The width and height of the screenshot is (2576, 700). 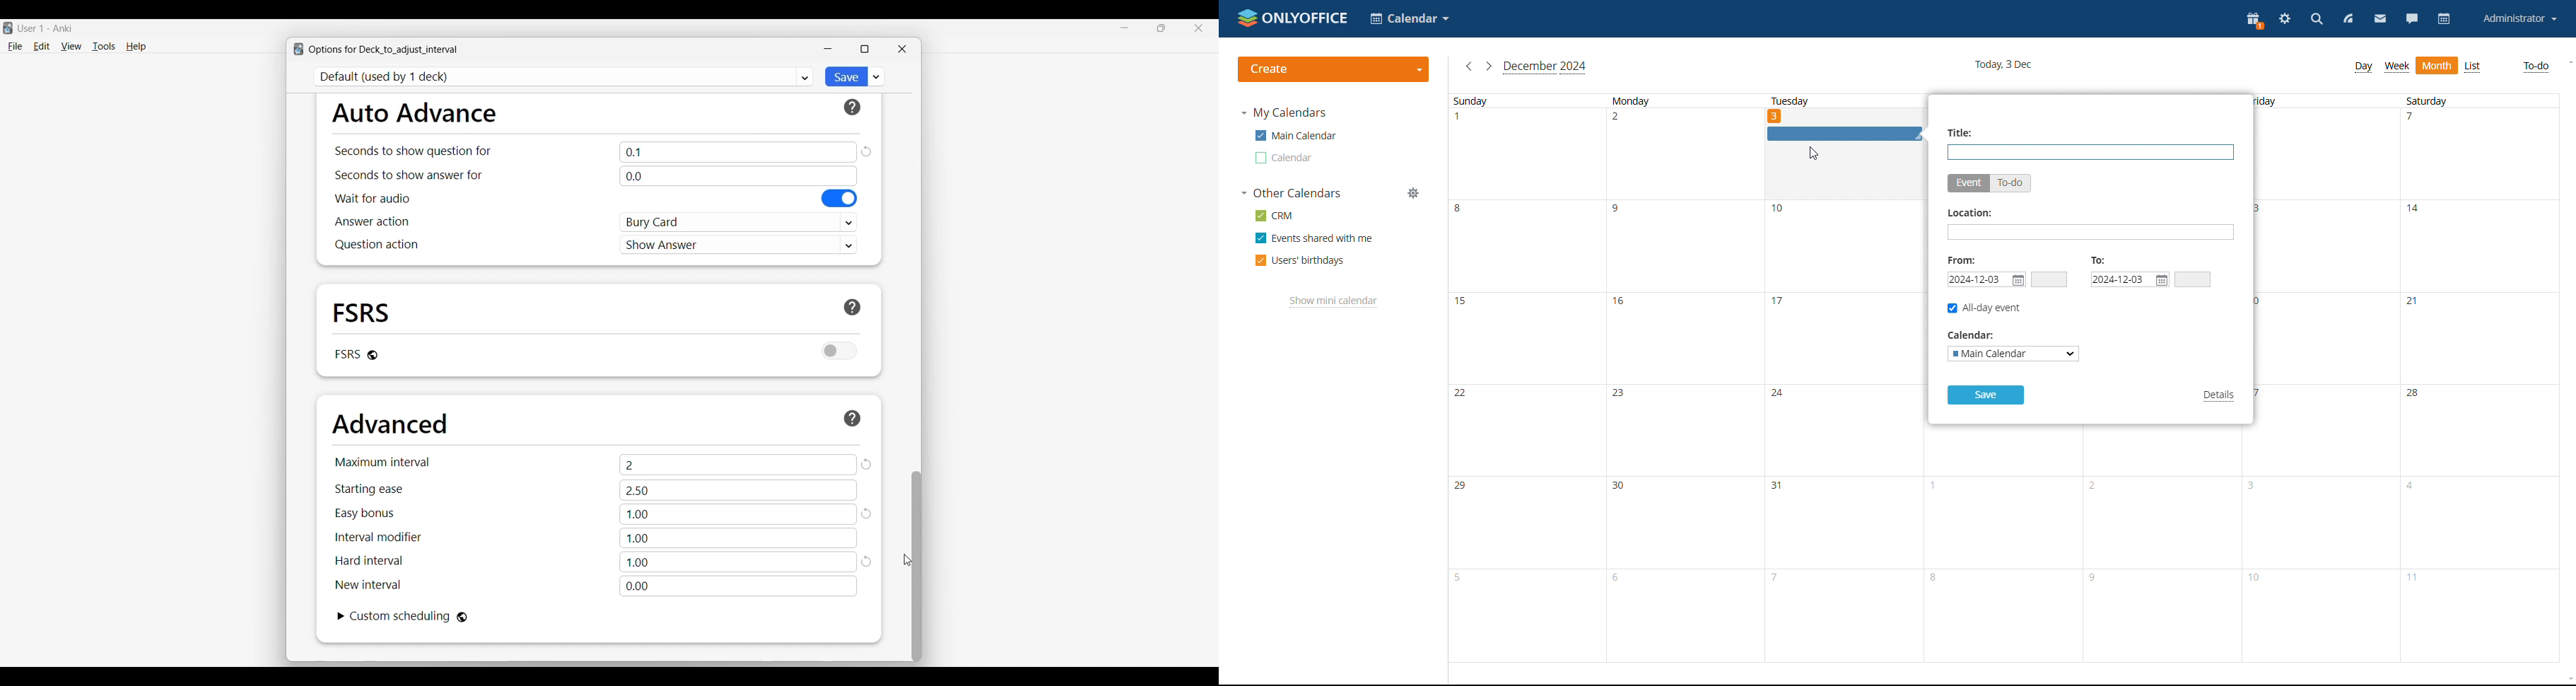 I want to click on reload, so click(x=868, y=513).